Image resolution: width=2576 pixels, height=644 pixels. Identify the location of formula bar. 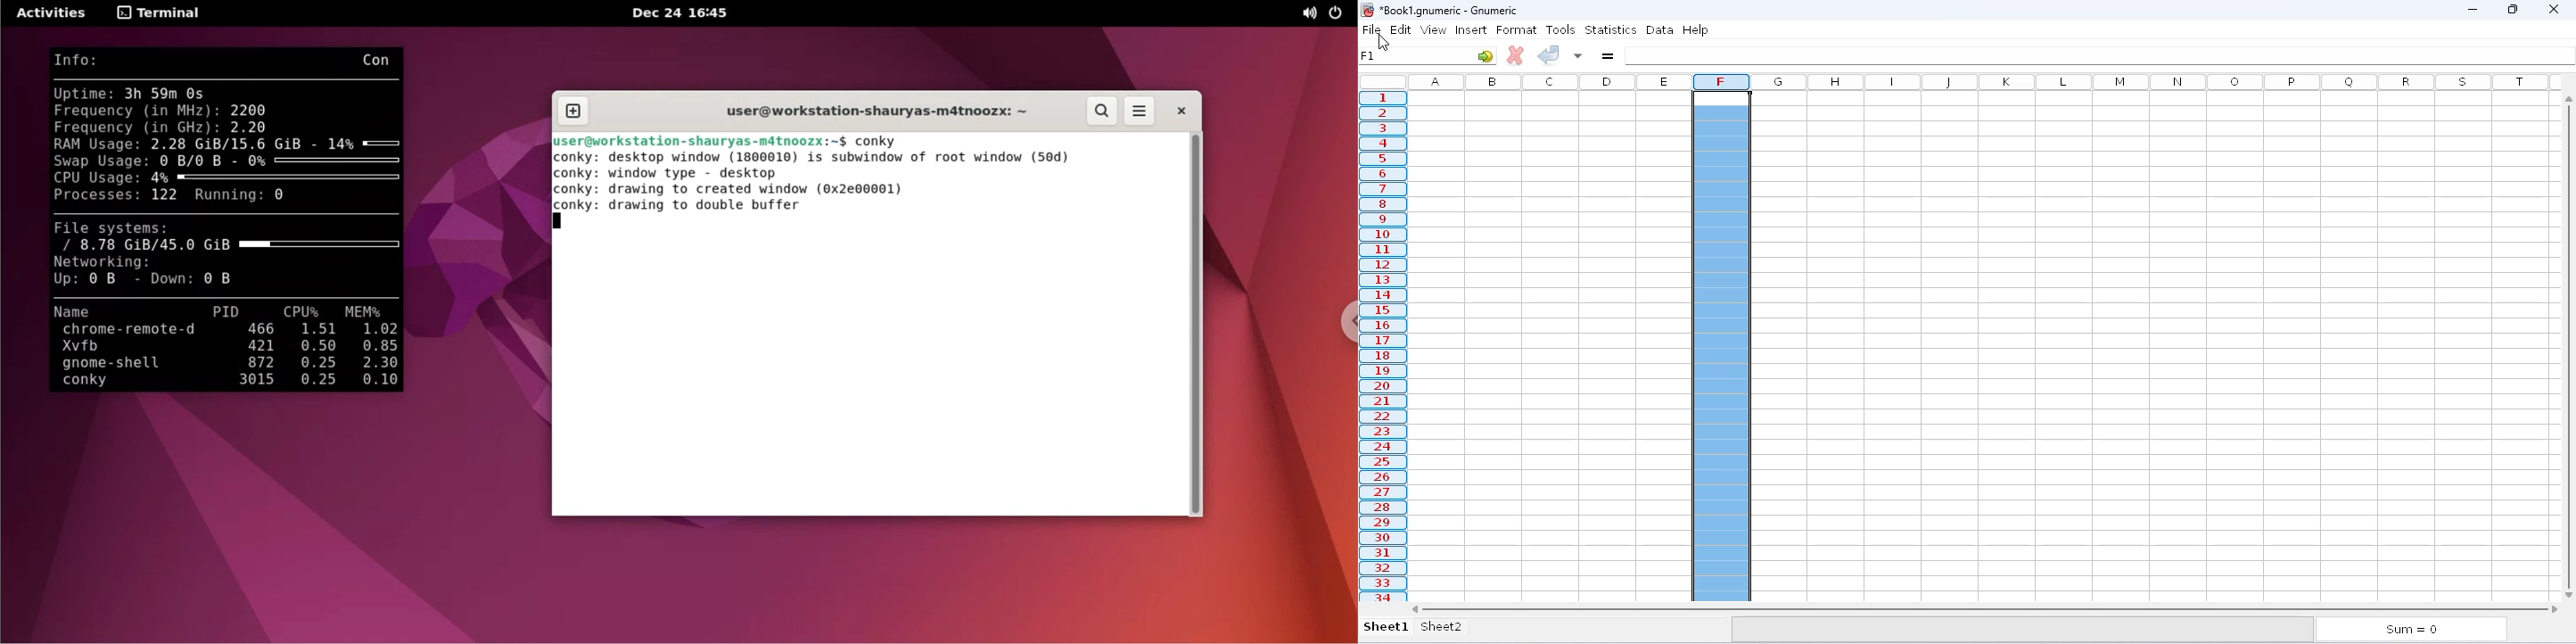
(2100, 56).